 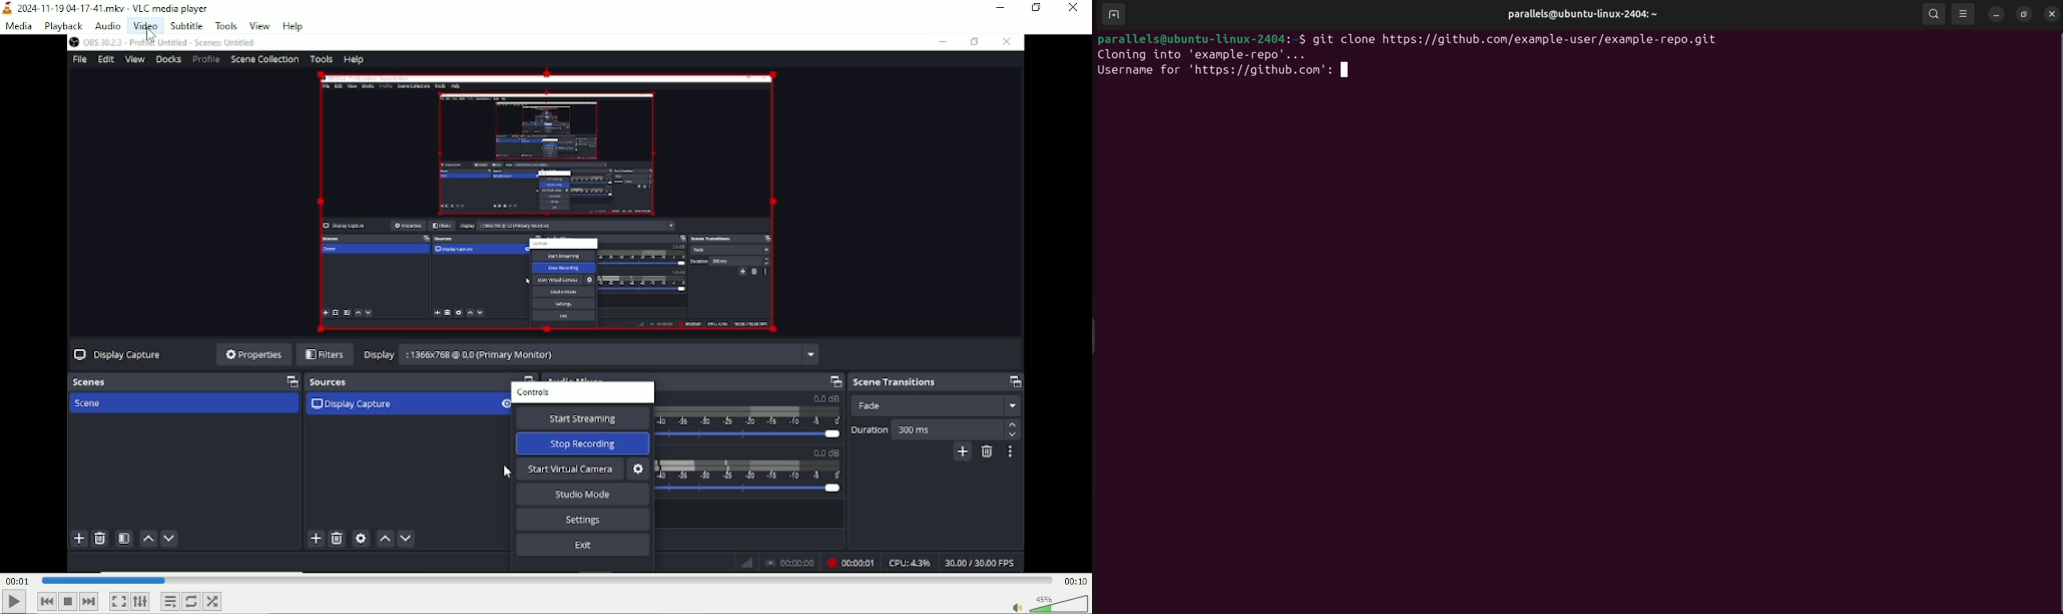 What do you see at coordinates (545, 580) in the screenshot?
I see `Play duration` at bounding box center [545, 580].